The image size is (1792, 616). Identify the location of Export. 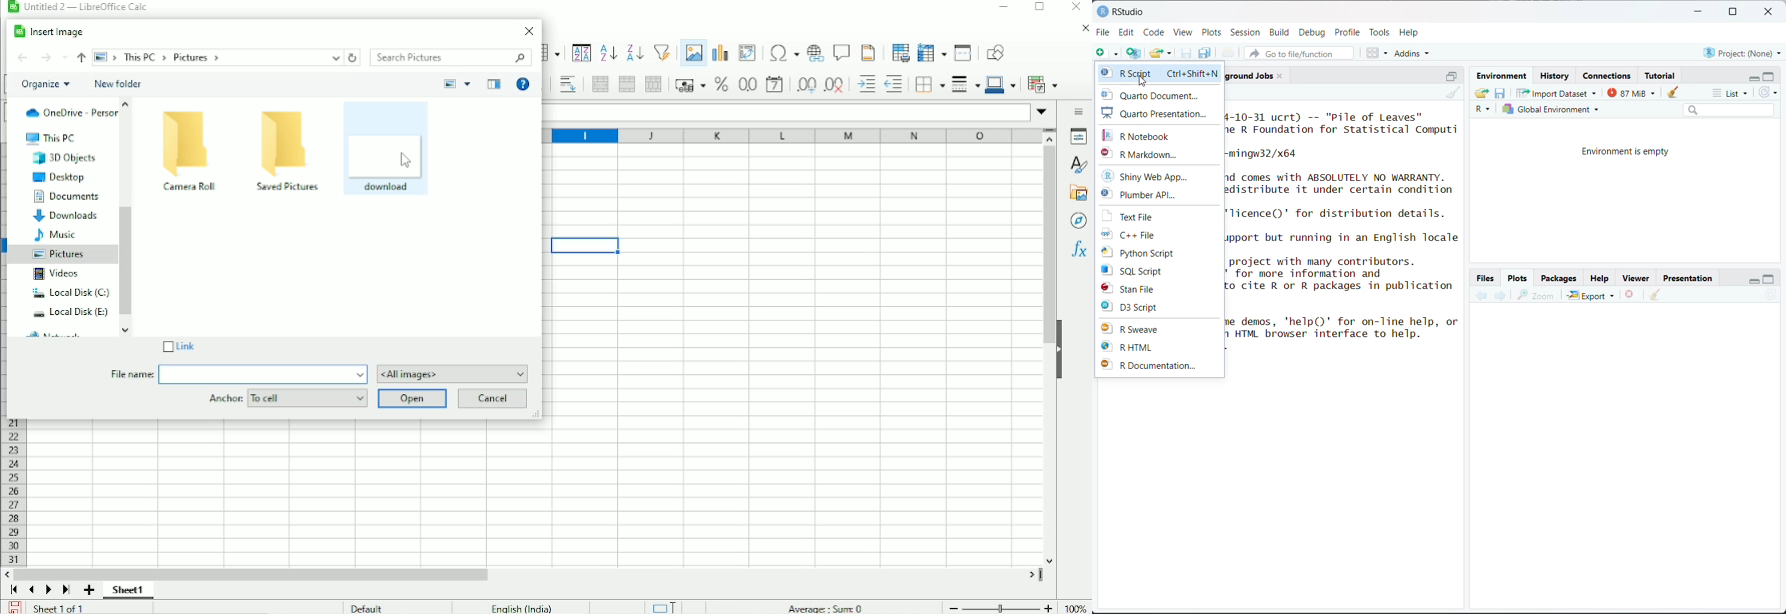
(1592, 295).